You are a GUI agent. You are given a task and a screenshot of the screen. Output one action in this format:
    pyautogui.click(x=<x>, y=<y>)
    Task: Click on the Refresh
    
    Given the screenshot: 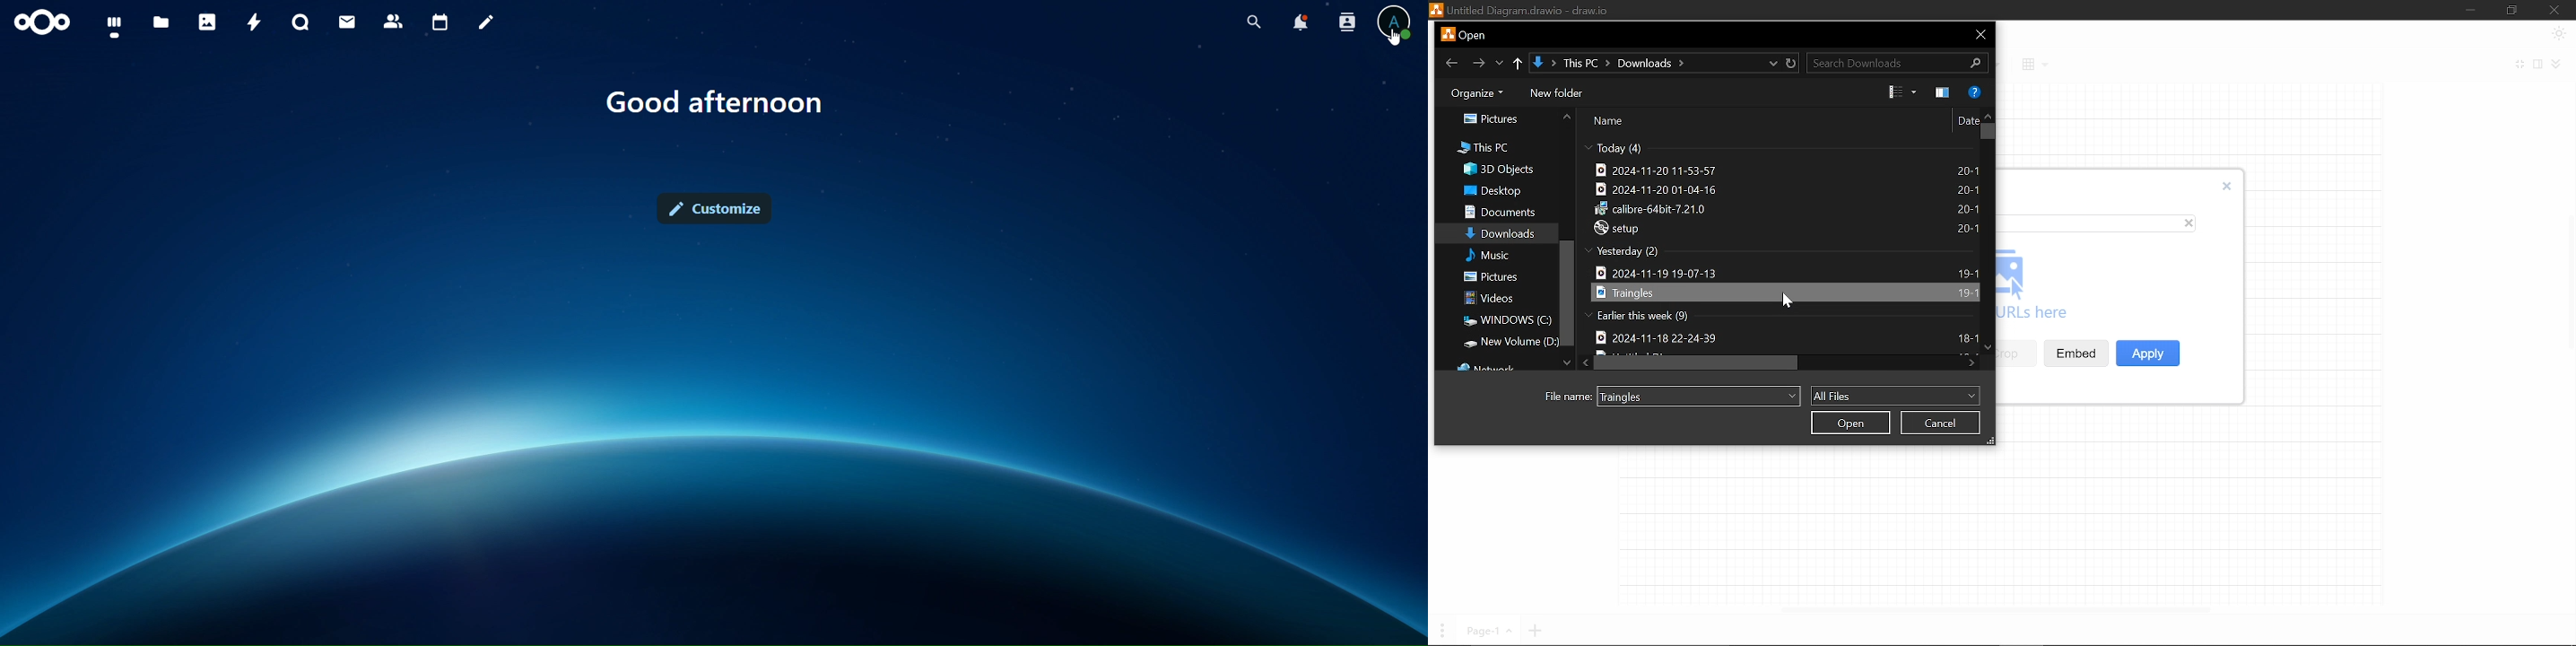 What is the action you would take?
    pyautogui.click(x=1791, y=63)
    